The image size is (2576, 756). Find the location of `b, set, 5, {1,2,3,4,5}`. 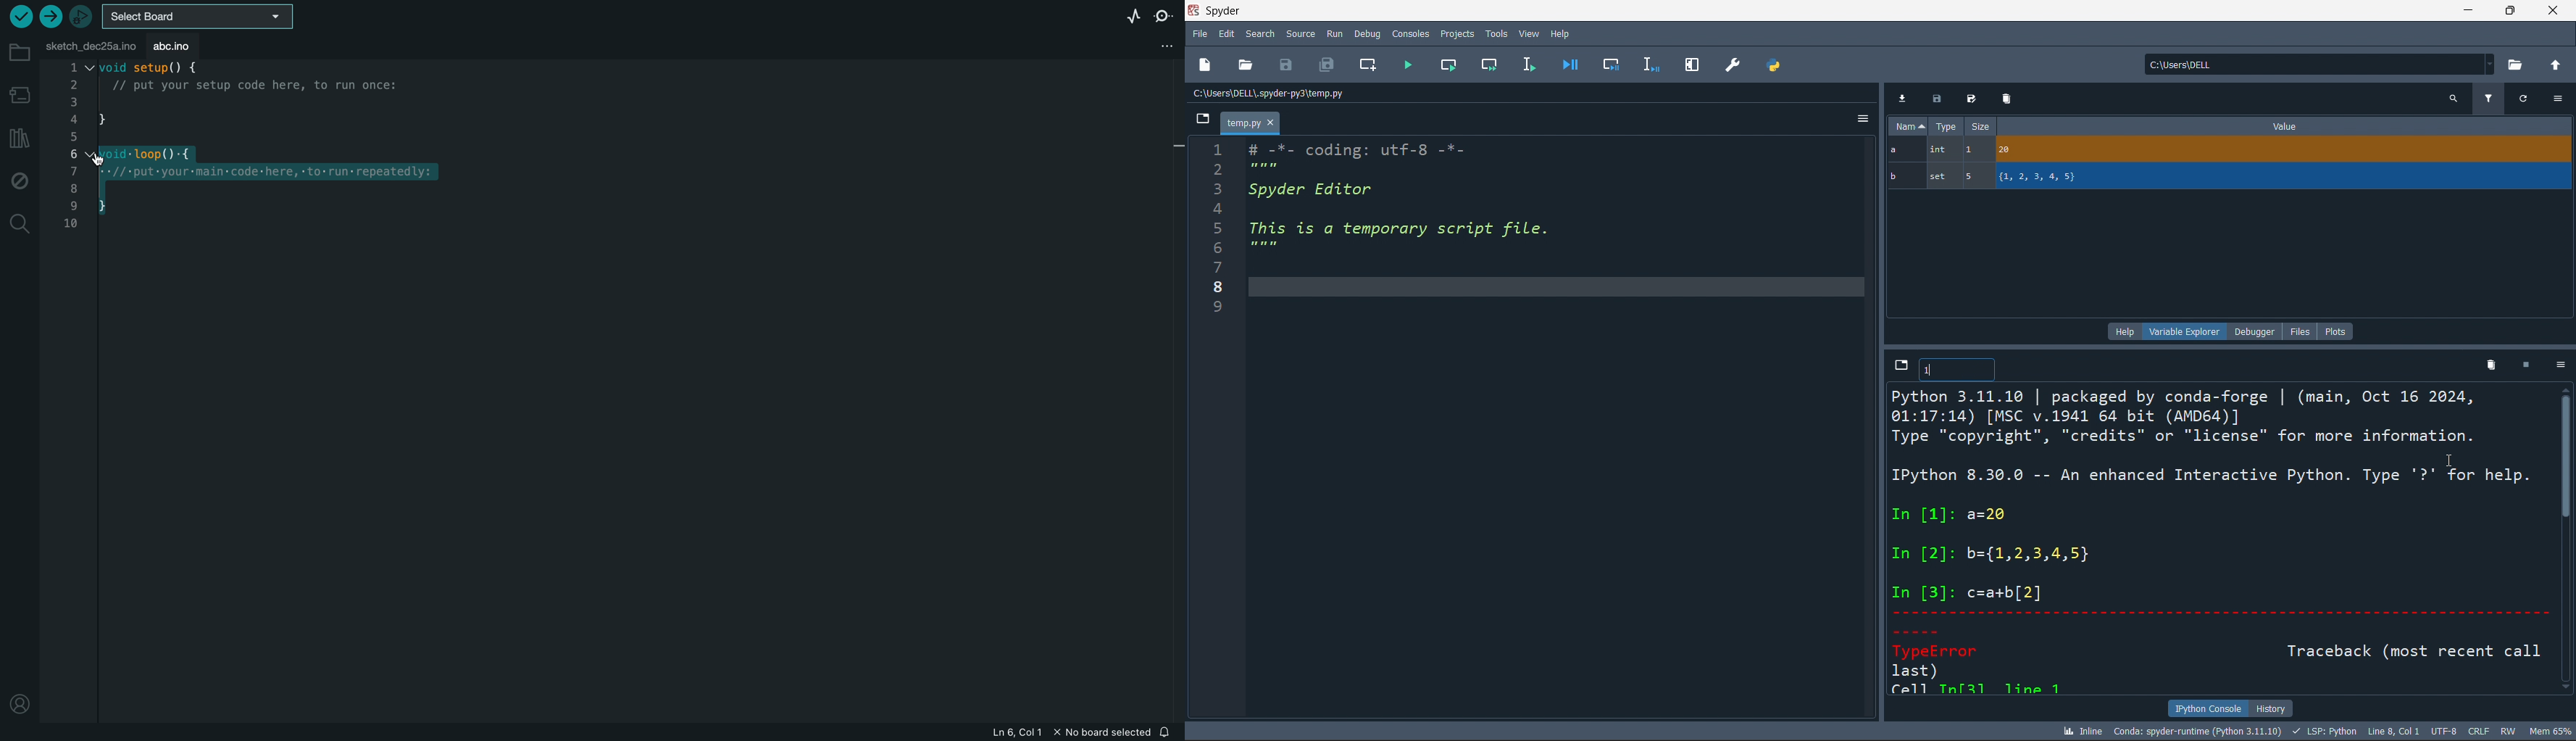

b, set, 5, {1,2,3,4,5} is located at coordinates (2230, 178).